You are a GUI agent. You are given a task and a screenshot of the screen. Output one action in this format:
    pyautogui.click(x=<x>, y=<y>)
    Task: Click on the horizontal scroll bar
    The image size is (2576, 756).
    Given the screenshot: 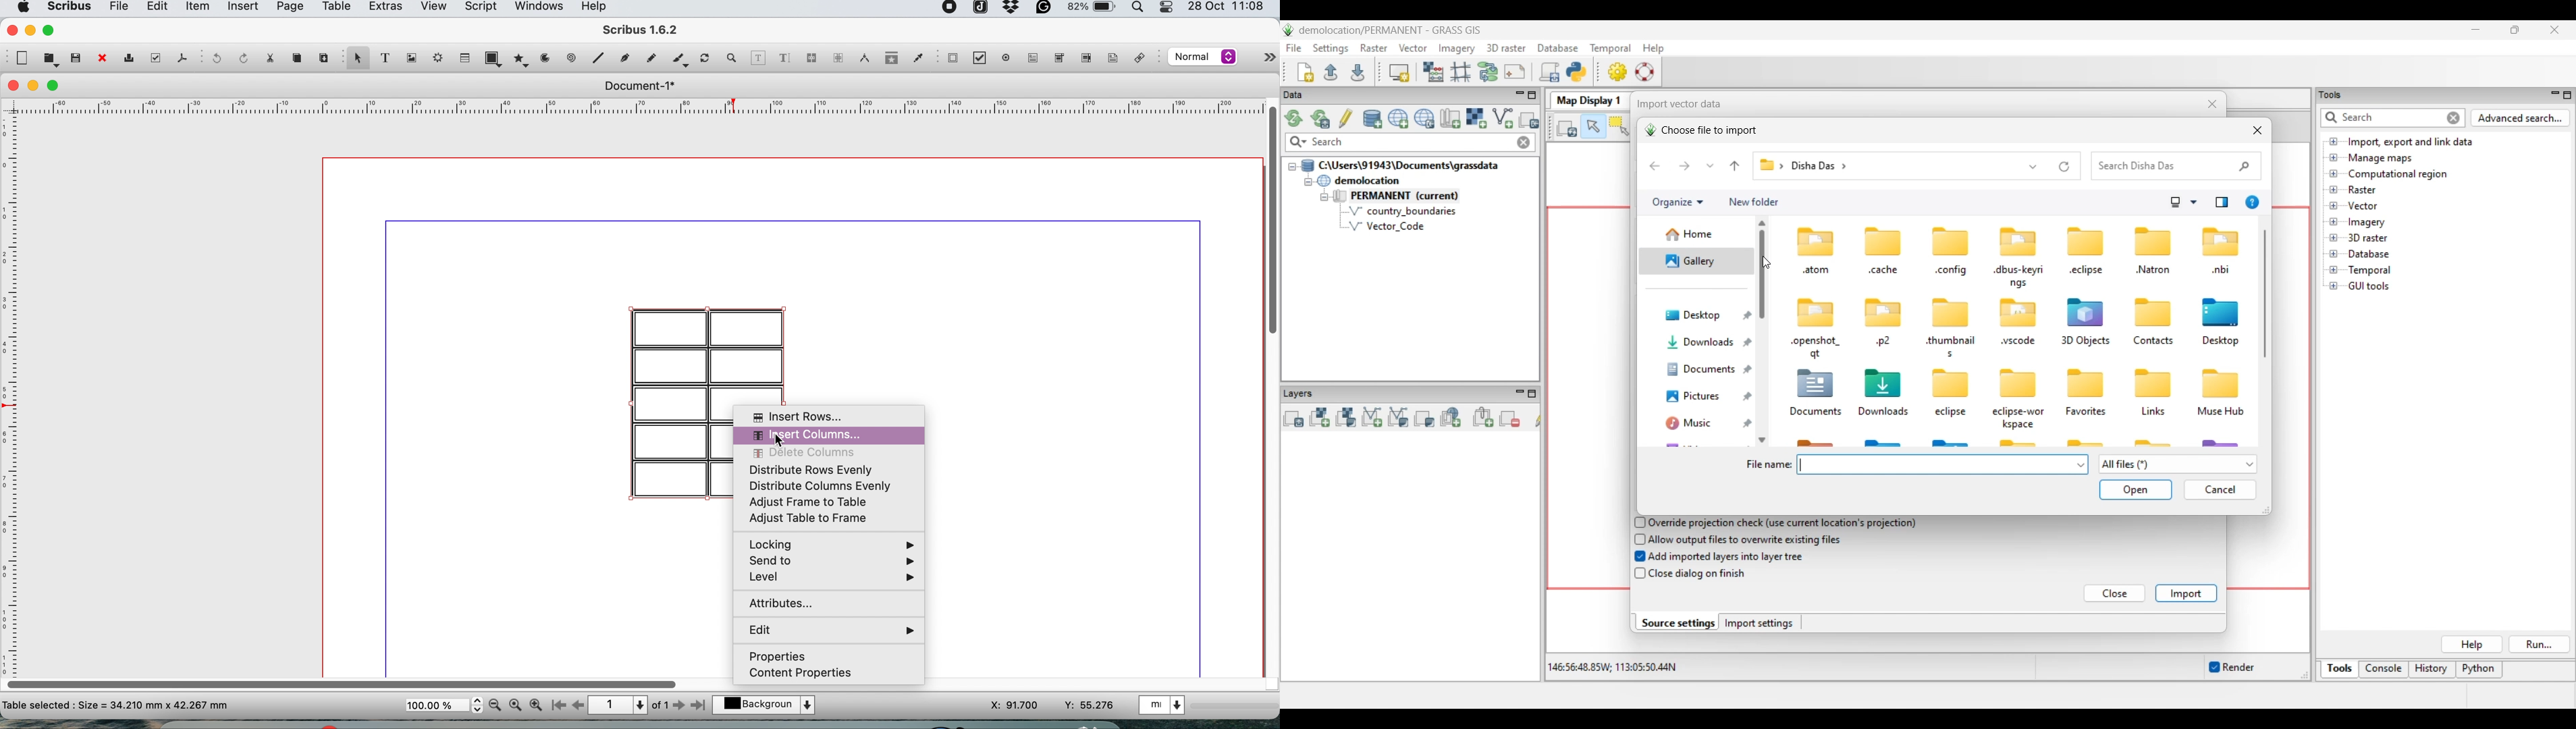 What is the action you would take?
    pyautogui.click(x=345, y=681)
    